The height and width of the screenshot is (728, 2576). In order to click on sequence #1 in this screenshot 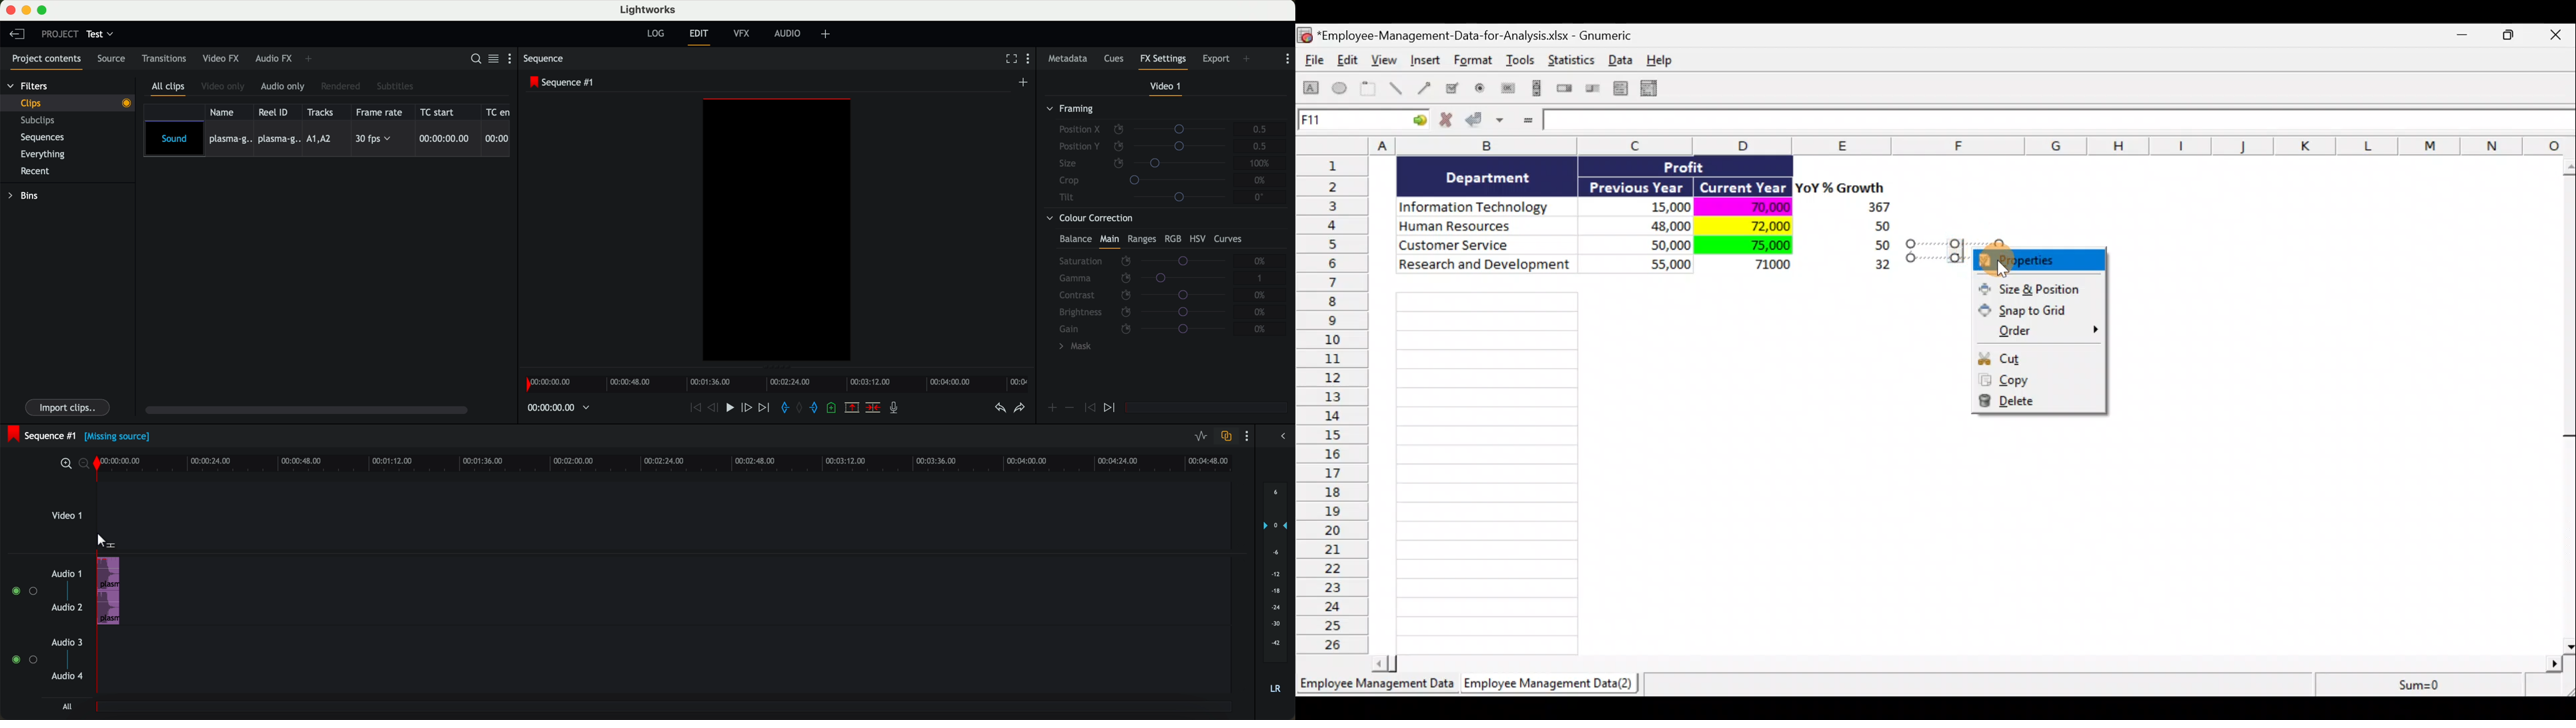, I will do `click(563, 83)`.